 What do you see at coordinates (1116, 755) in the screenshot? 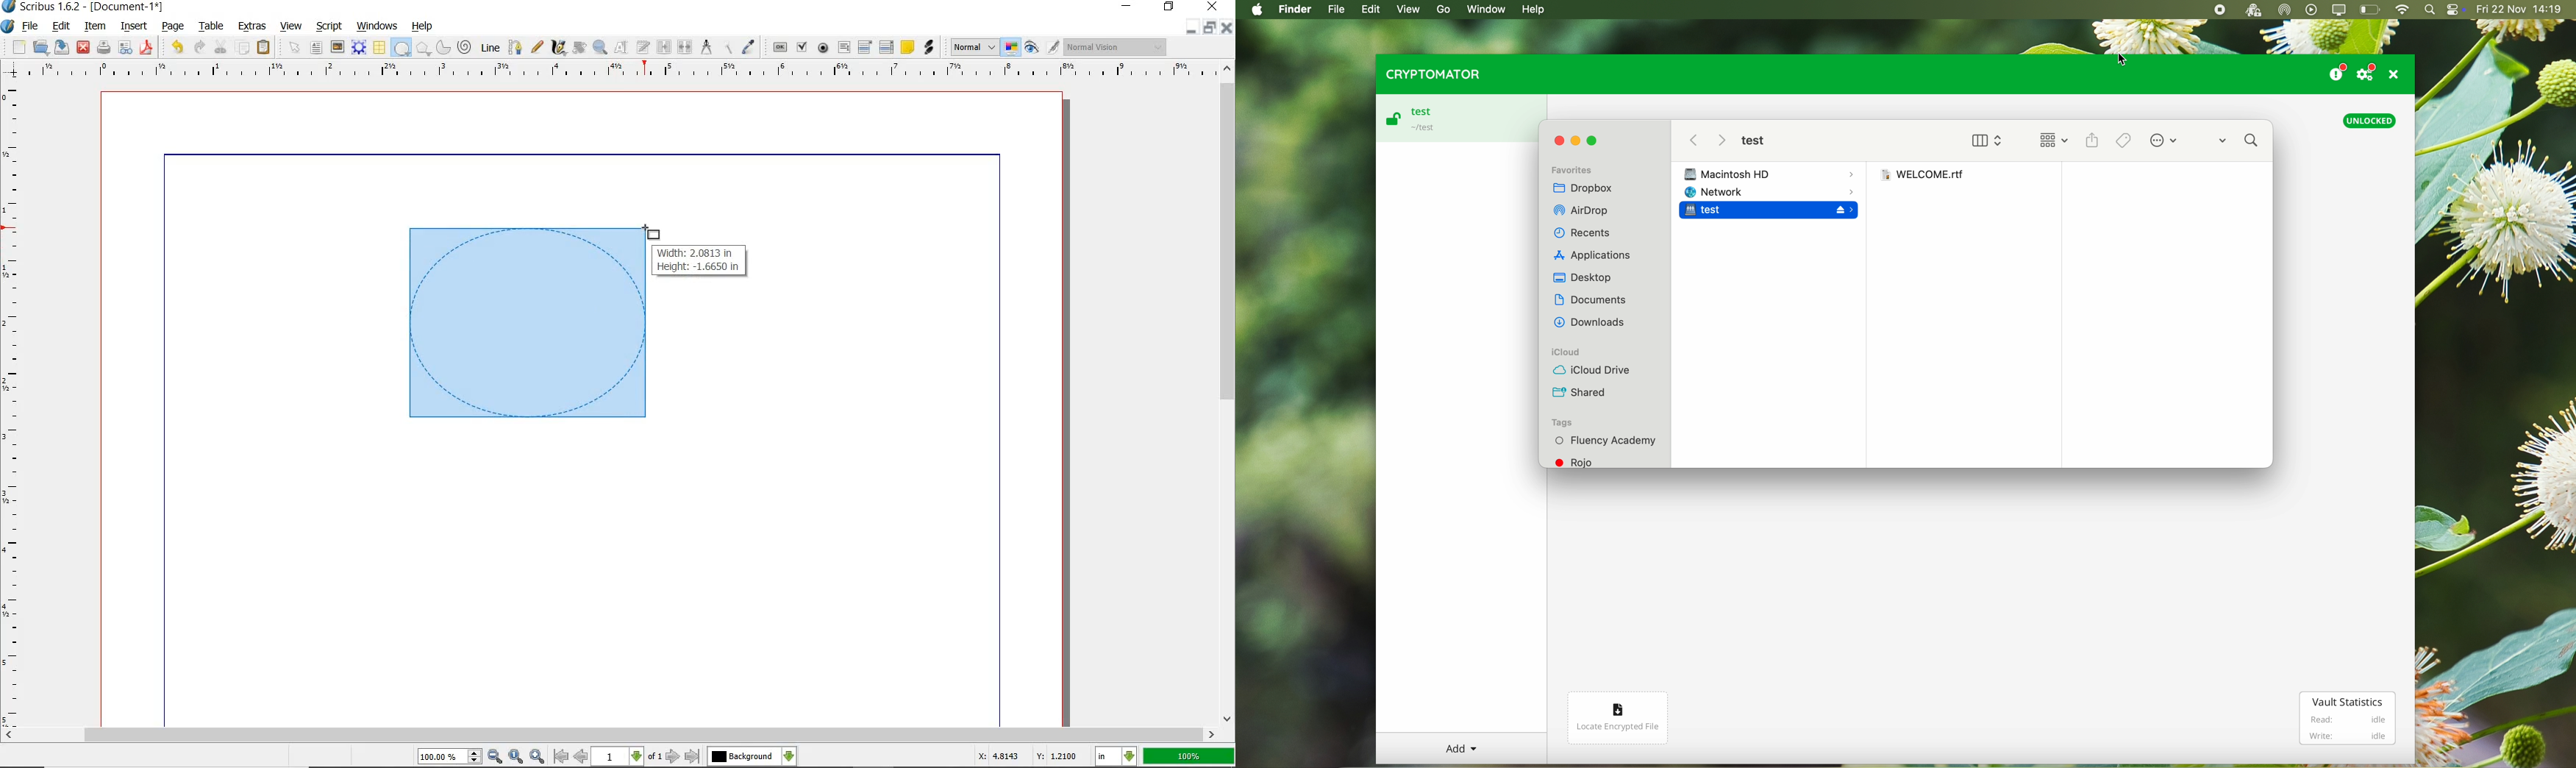
I see `select current unit` at bounding box center [1116, 755].